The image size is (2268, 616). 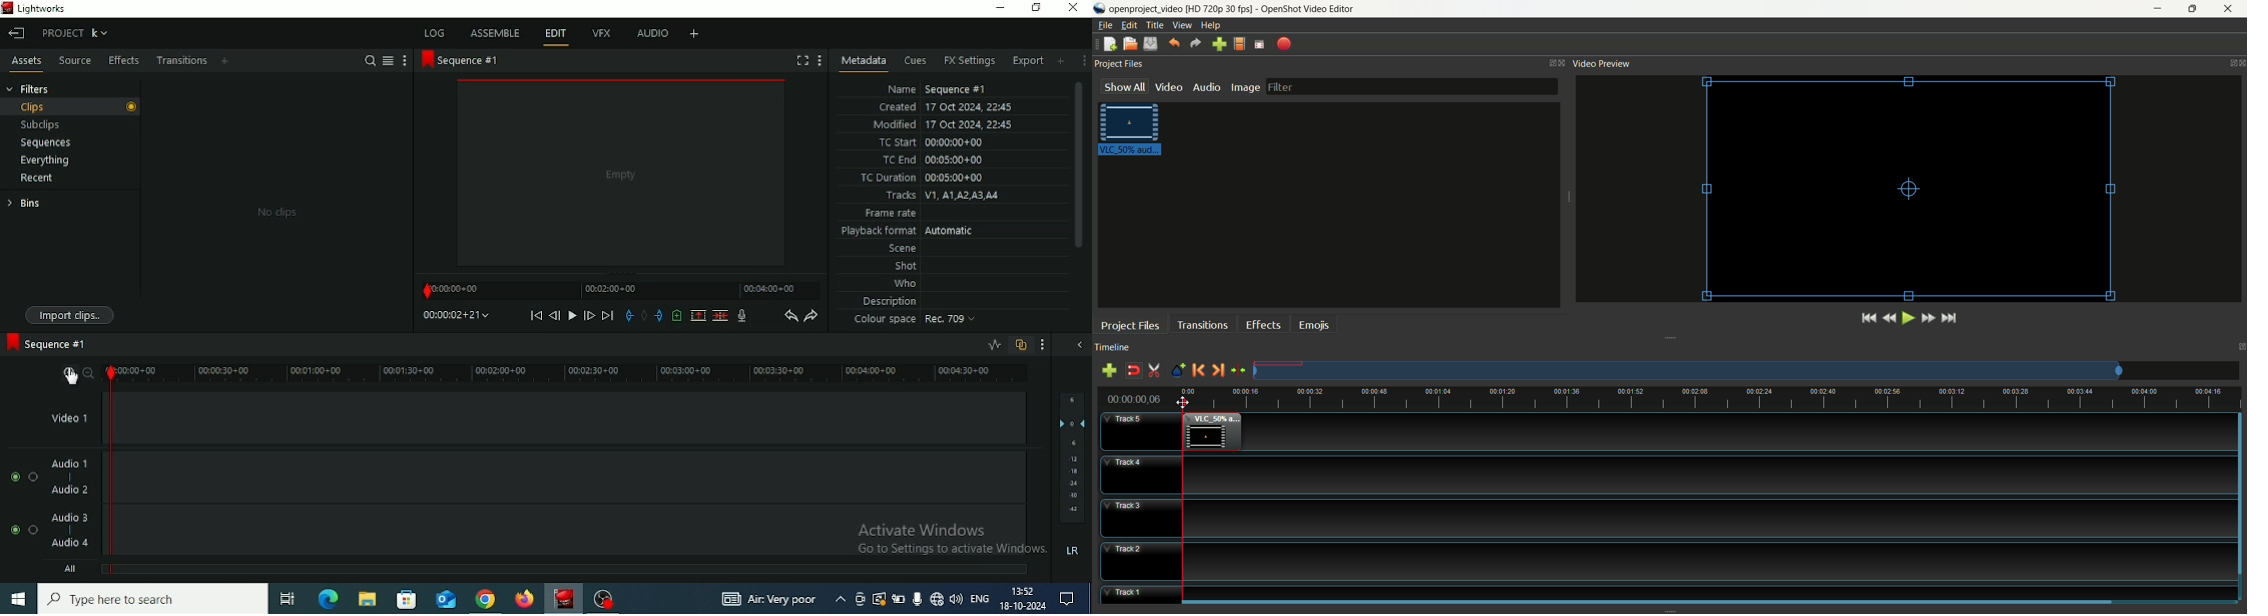 What do you see at coordinates (1179, 371) in the screenshot?
I see `add marker` at bounding box center [1179, 371].